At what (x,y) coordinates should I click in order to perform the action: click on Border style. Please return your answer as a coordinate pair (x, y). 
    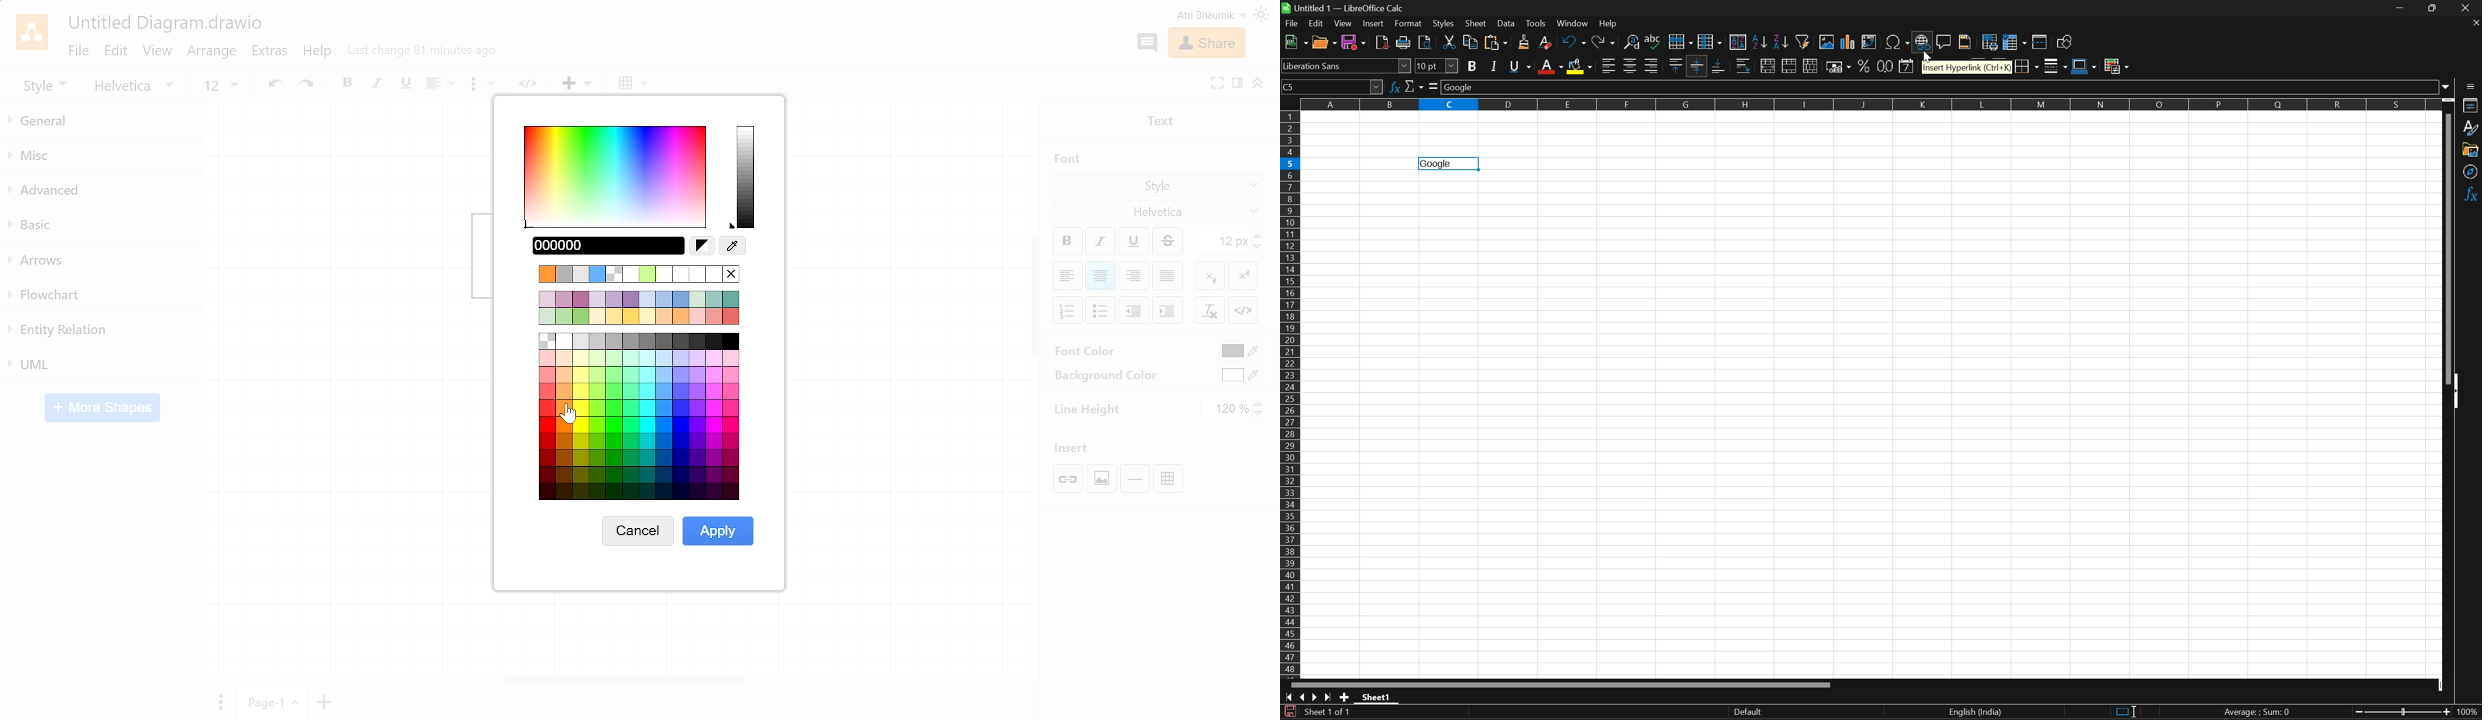
    Looking at the image, I should click on (2057, 66).